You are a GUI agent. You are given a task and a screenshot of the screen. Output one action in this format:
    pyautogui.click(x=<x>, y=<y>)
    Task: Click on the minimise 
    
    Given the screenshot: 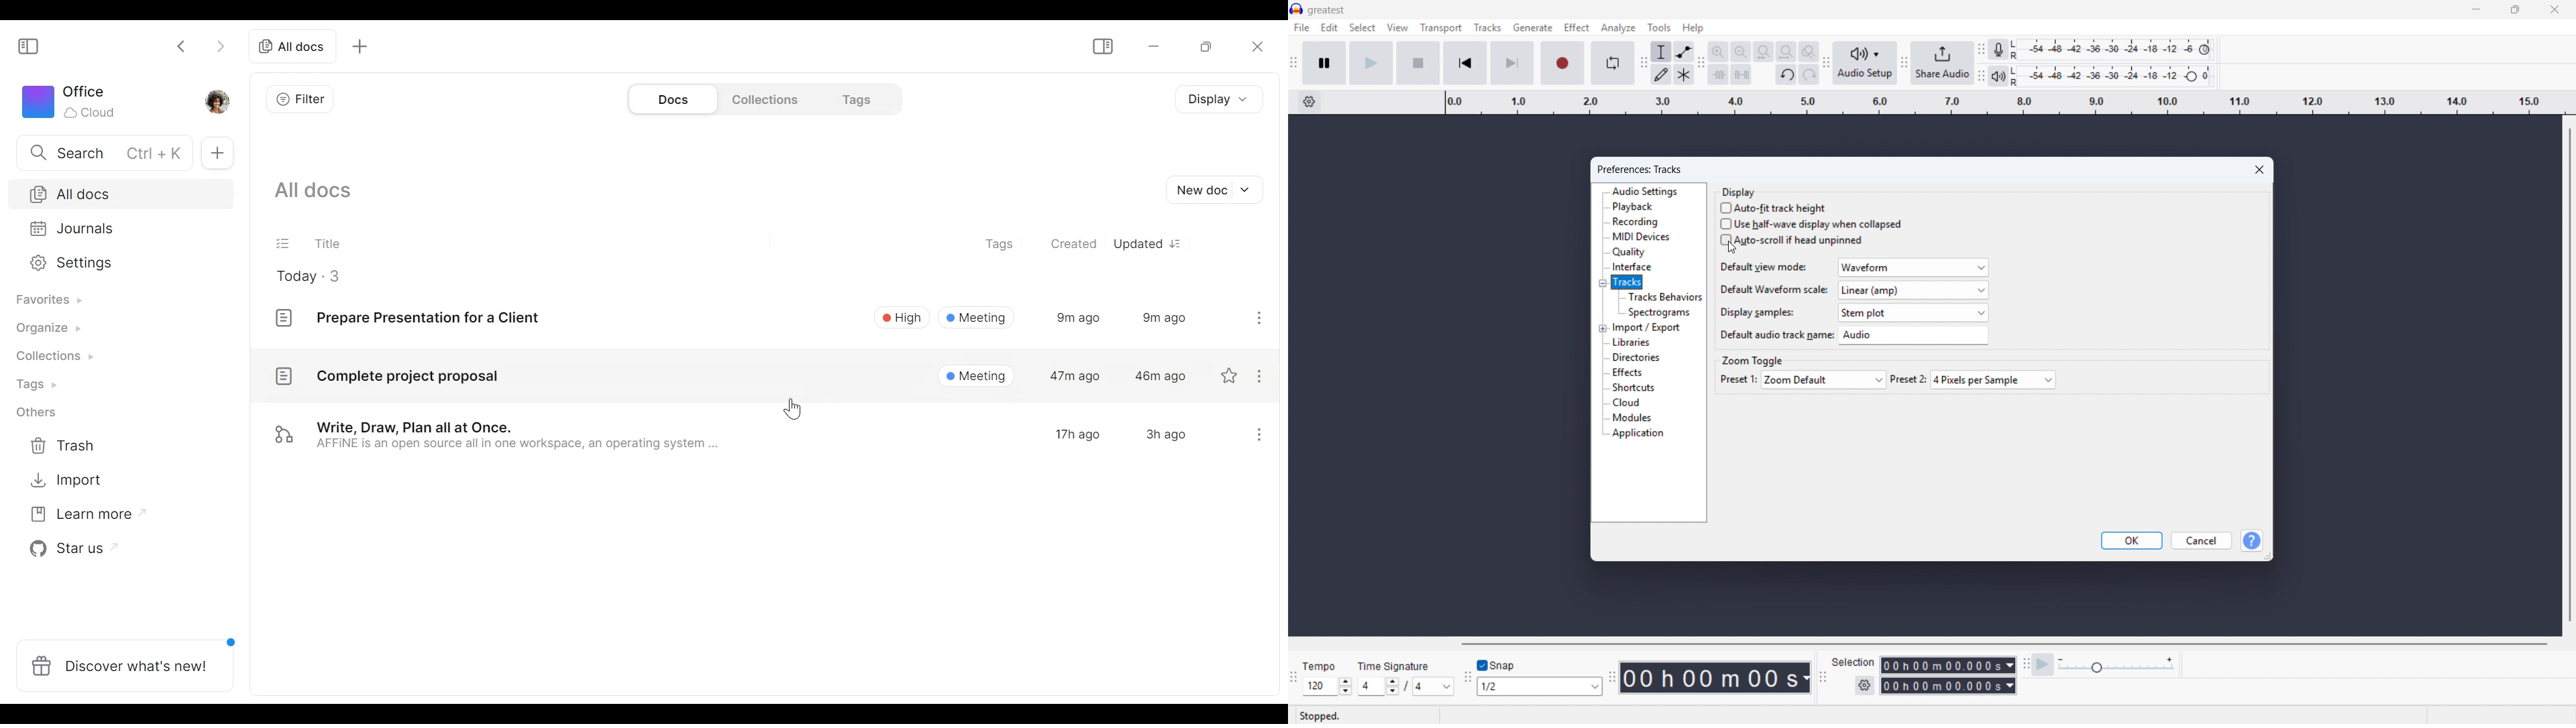 What is the action you would take?
    pyautogui.click(x=2477, y=10)
    